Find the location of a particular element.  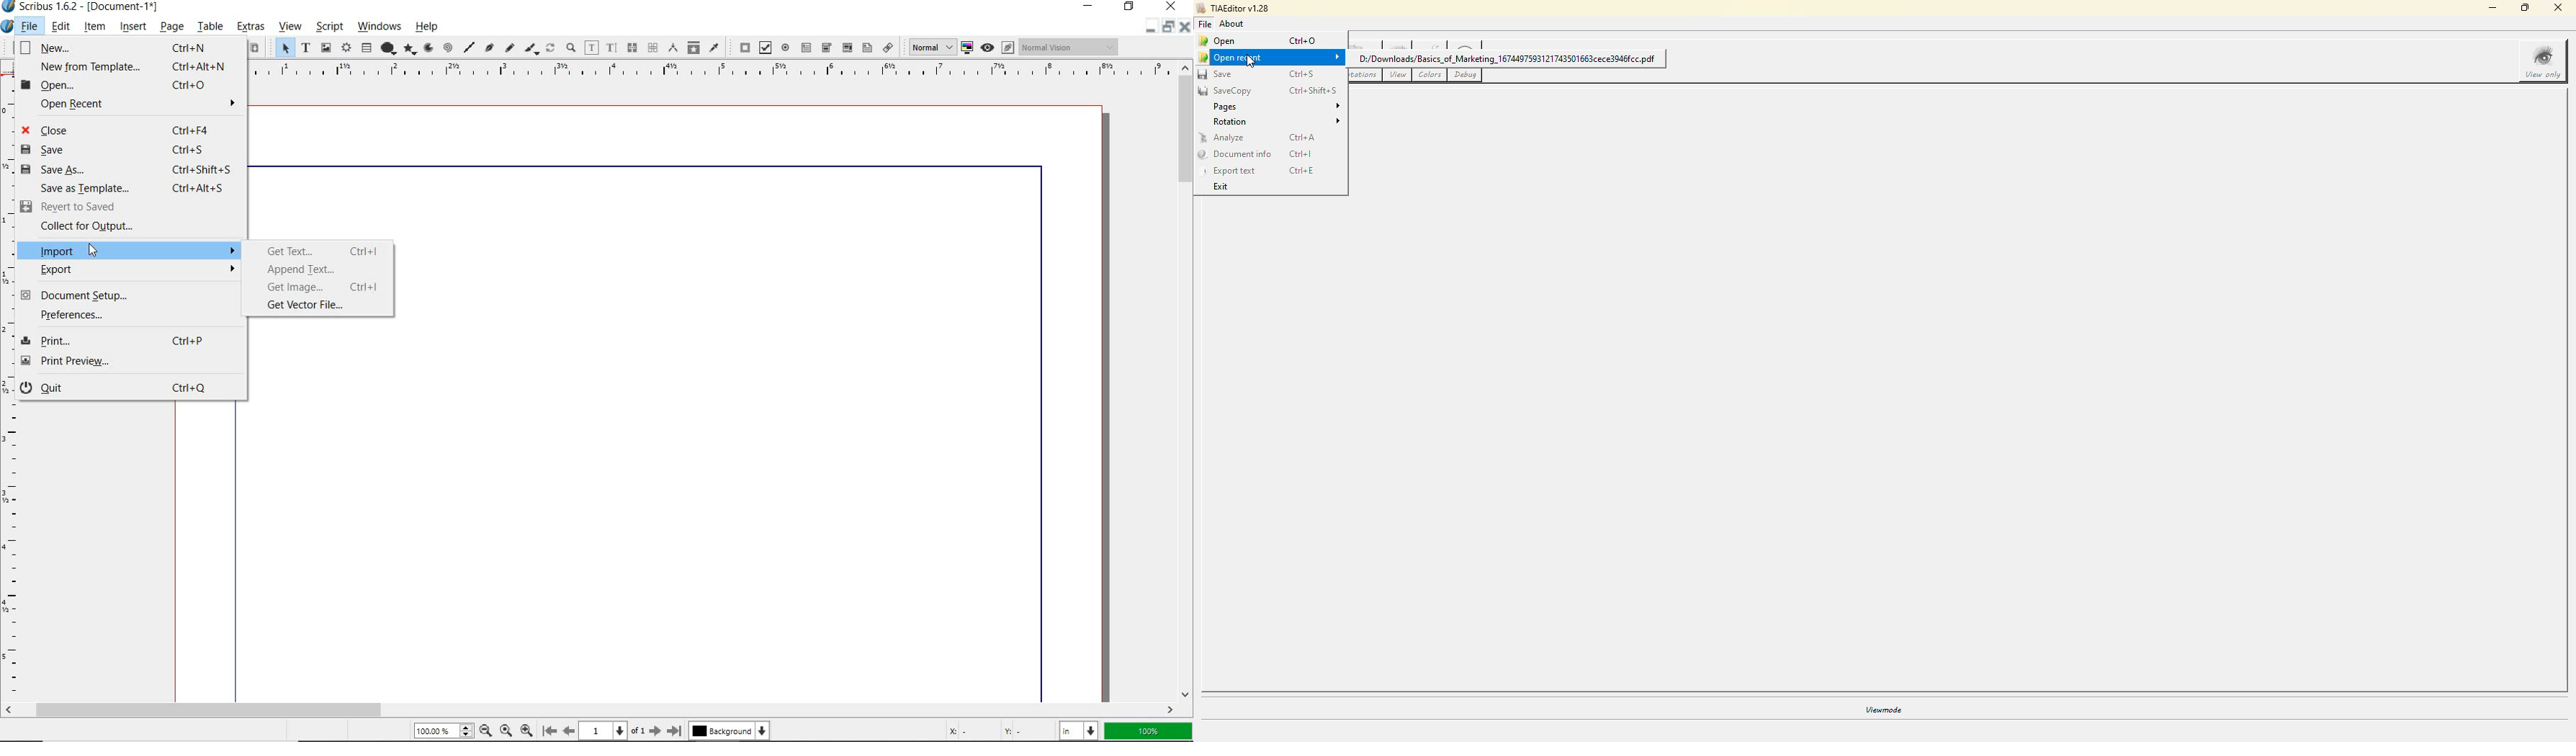

get vector file is located at coordinates (322, 308).